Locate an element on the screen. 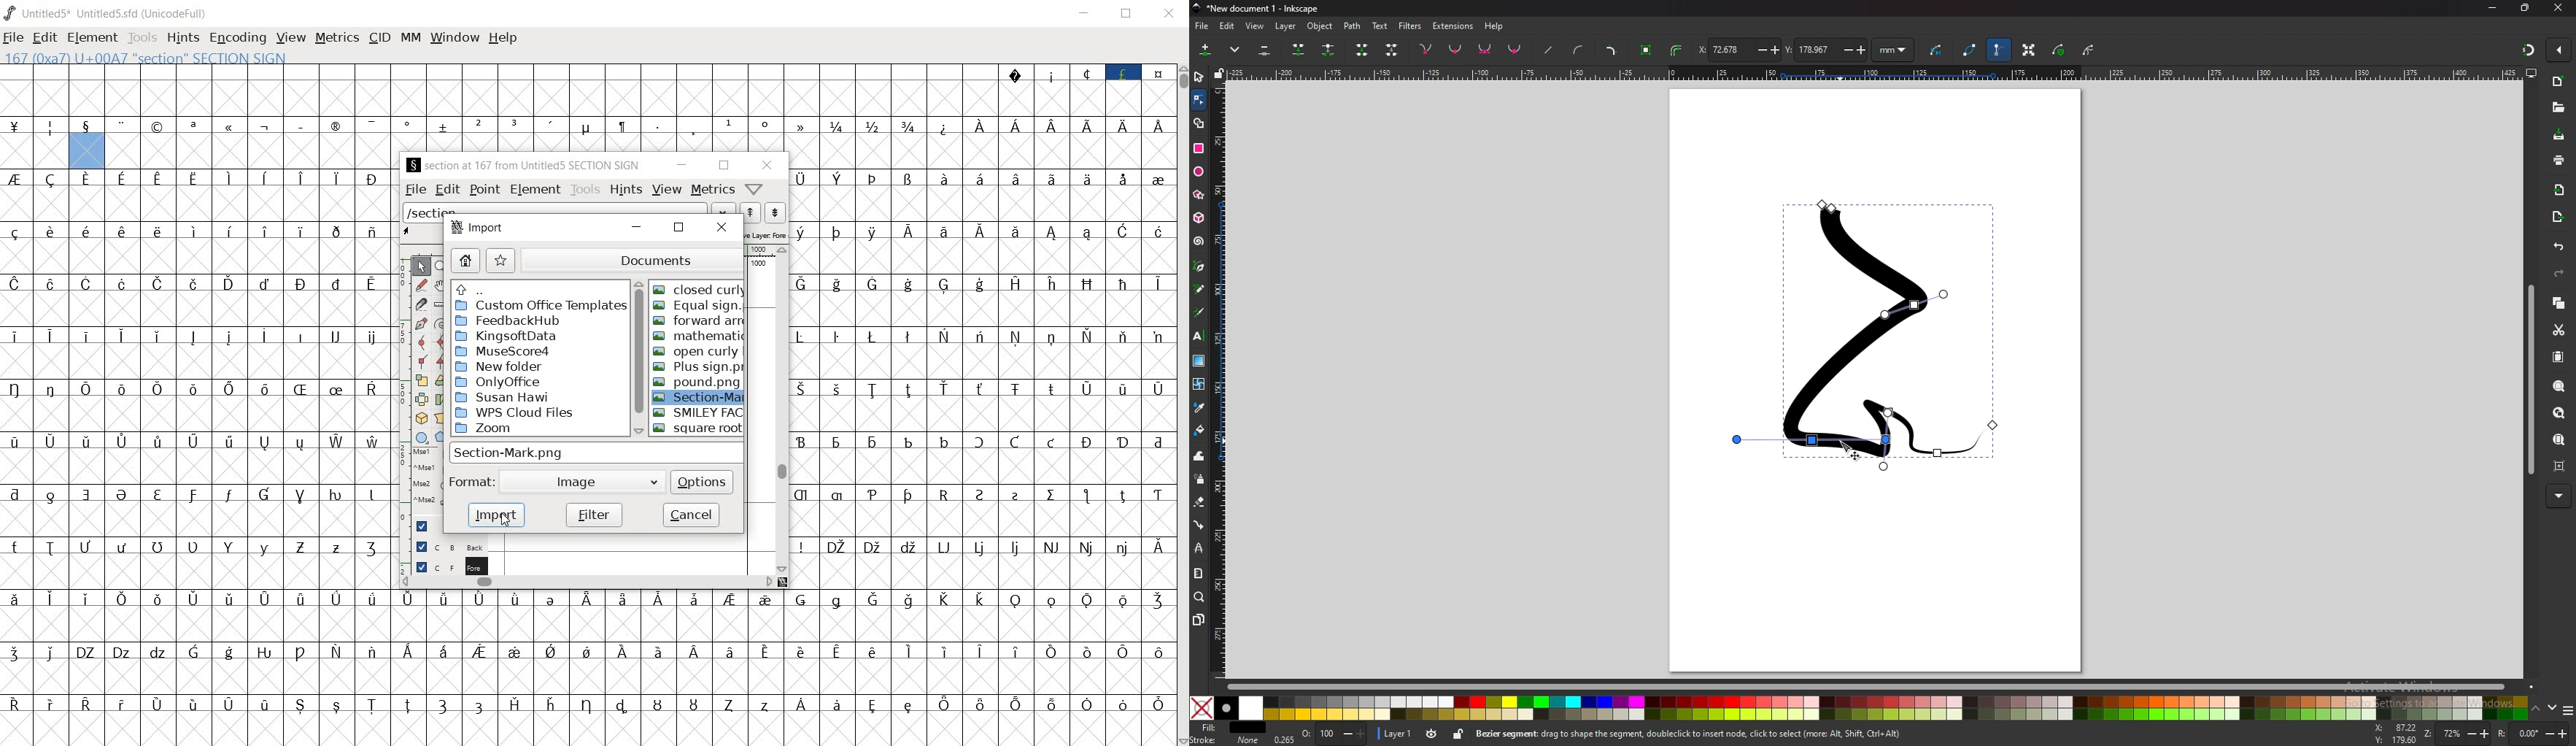 The width and height of the screenshot is (2576, 756). empty cells is located at coordinates (589, 623).